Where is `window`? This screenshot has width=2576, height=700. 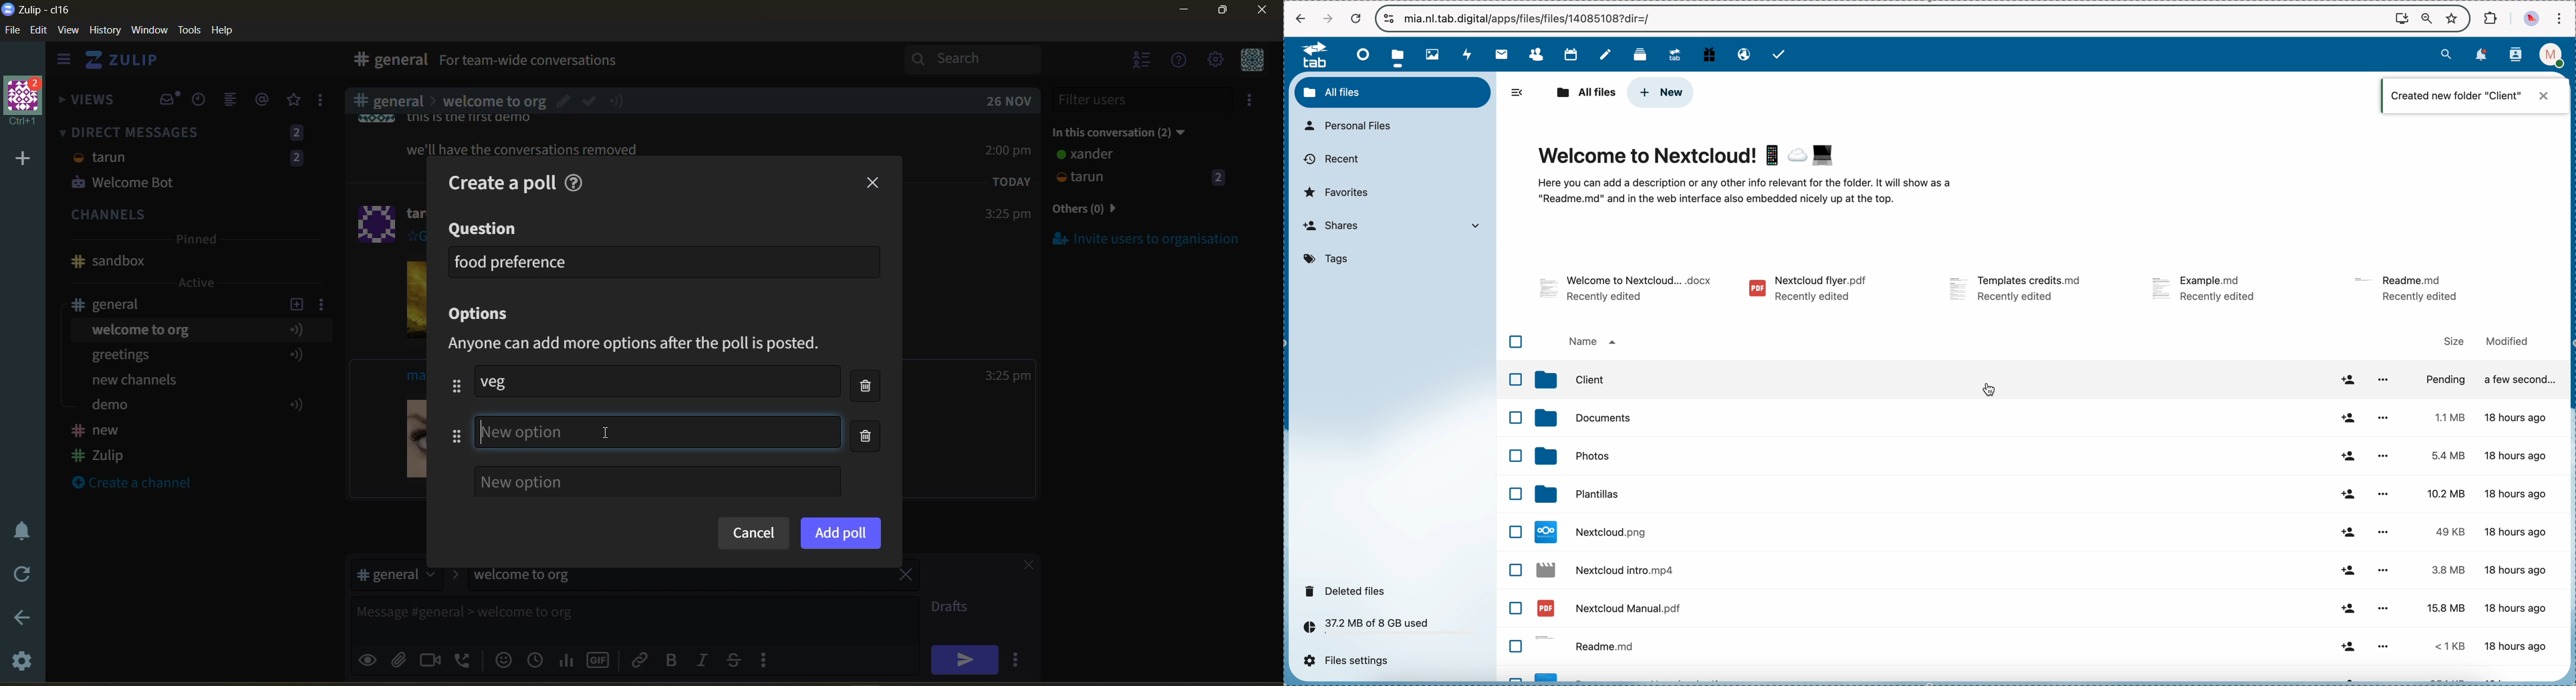 window is located at coordinates (148, 31).